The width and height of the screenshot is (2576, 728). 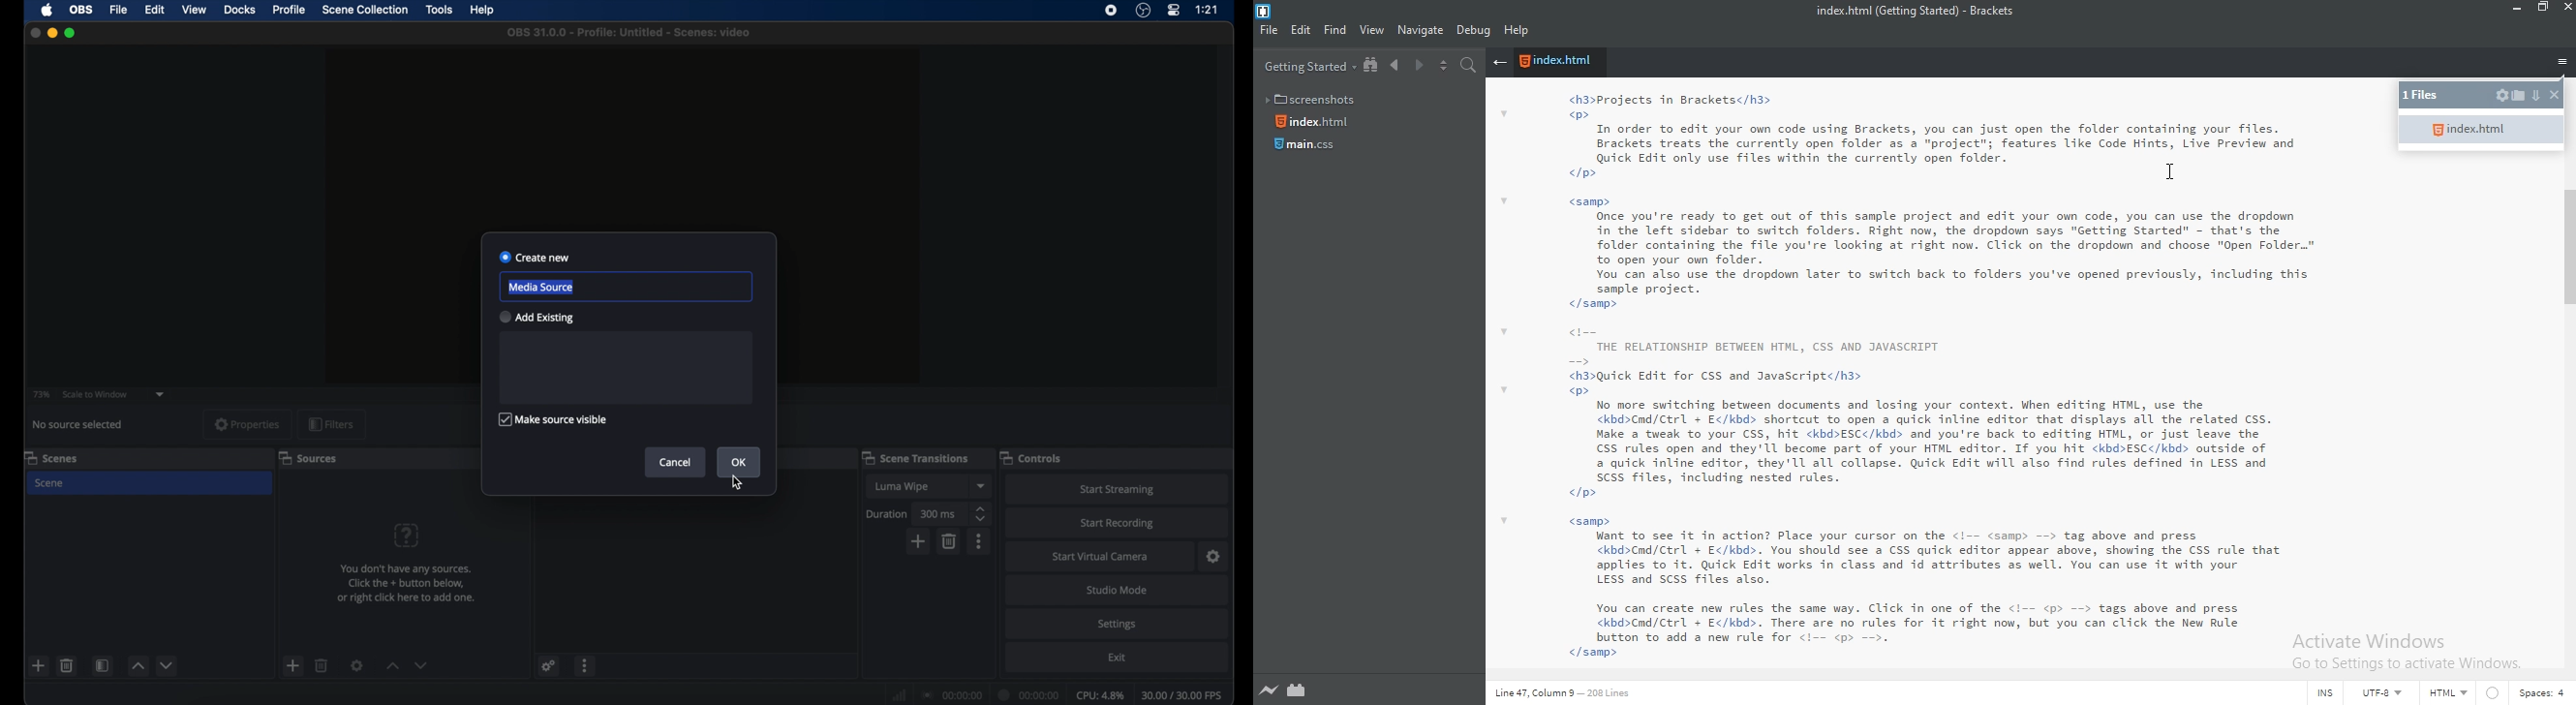 I want to click on delete, so click(x=949, y=541).